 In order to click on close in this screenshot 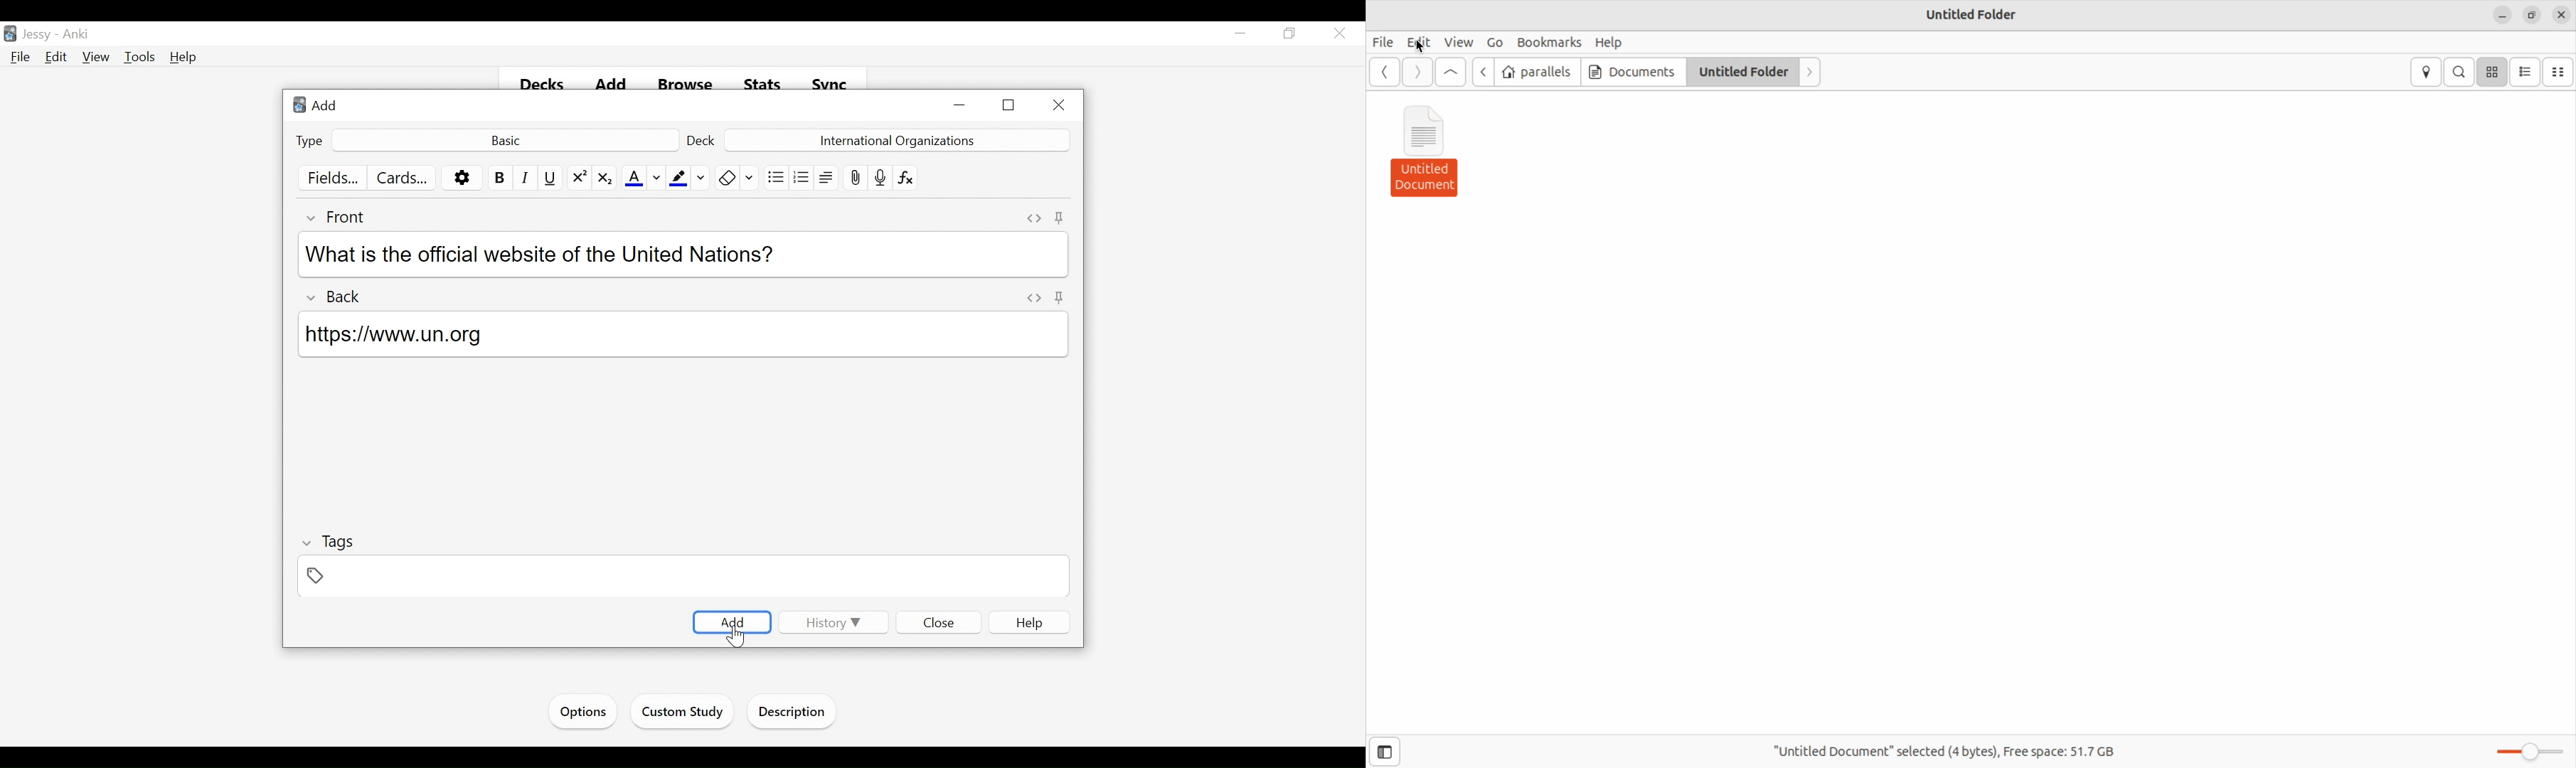, I will do `click(2562, 15)`.